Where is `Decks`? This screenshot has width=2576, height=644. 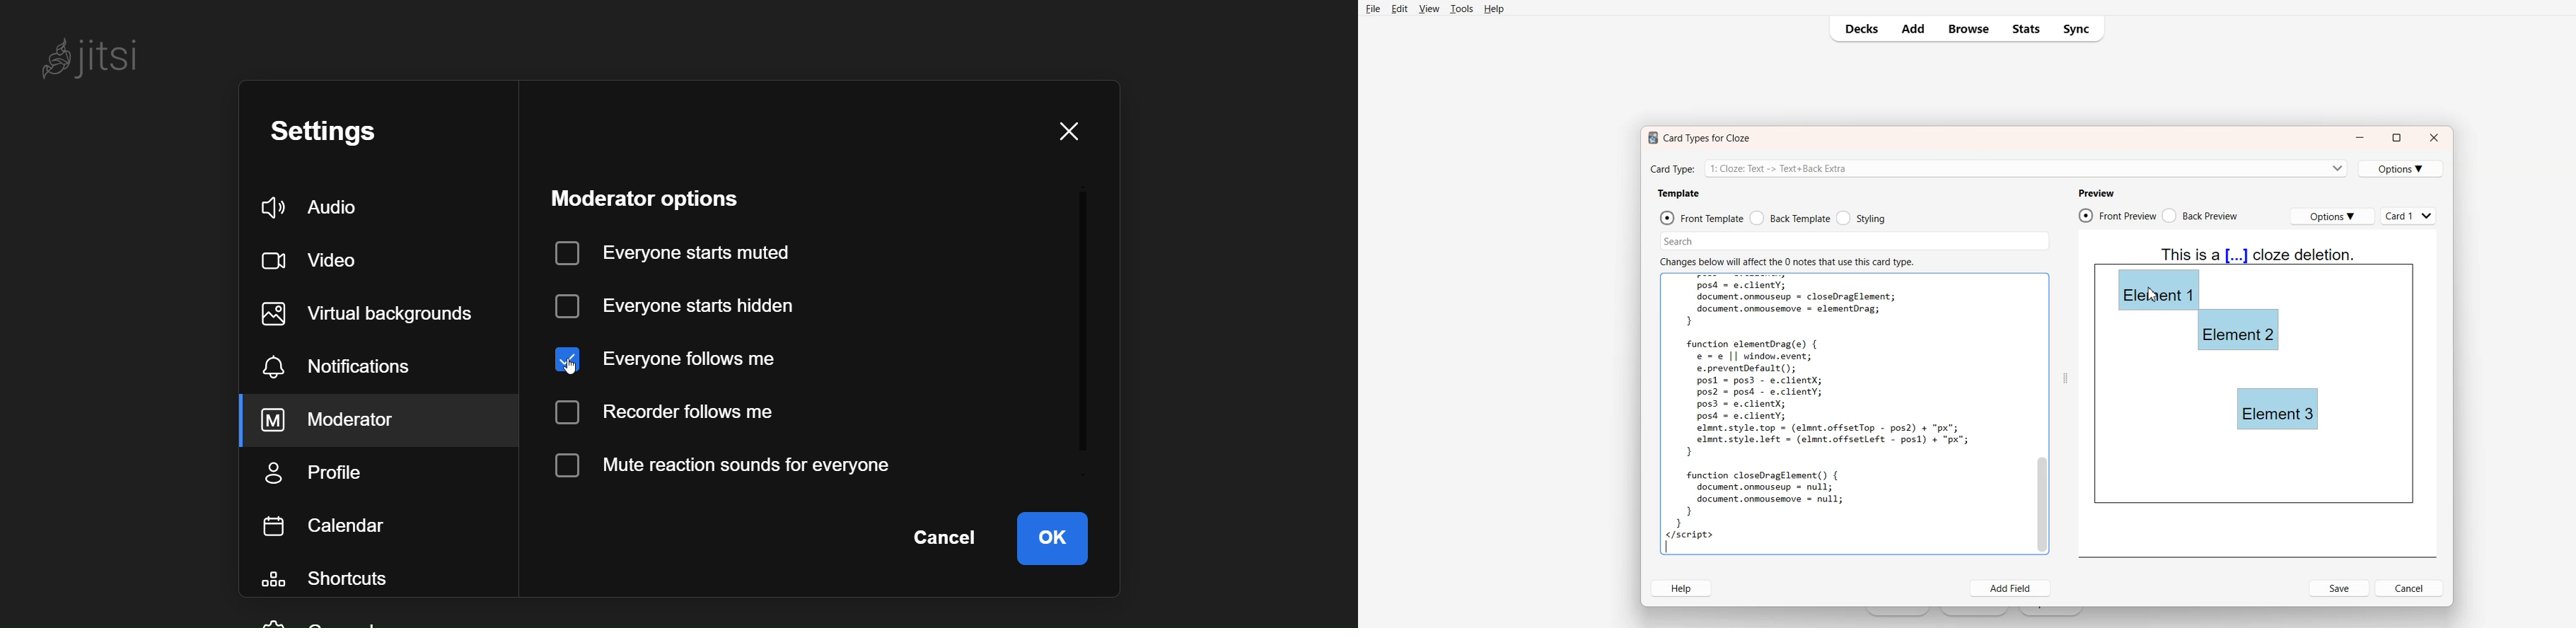 Decks is located at coordinates (1857, 29).